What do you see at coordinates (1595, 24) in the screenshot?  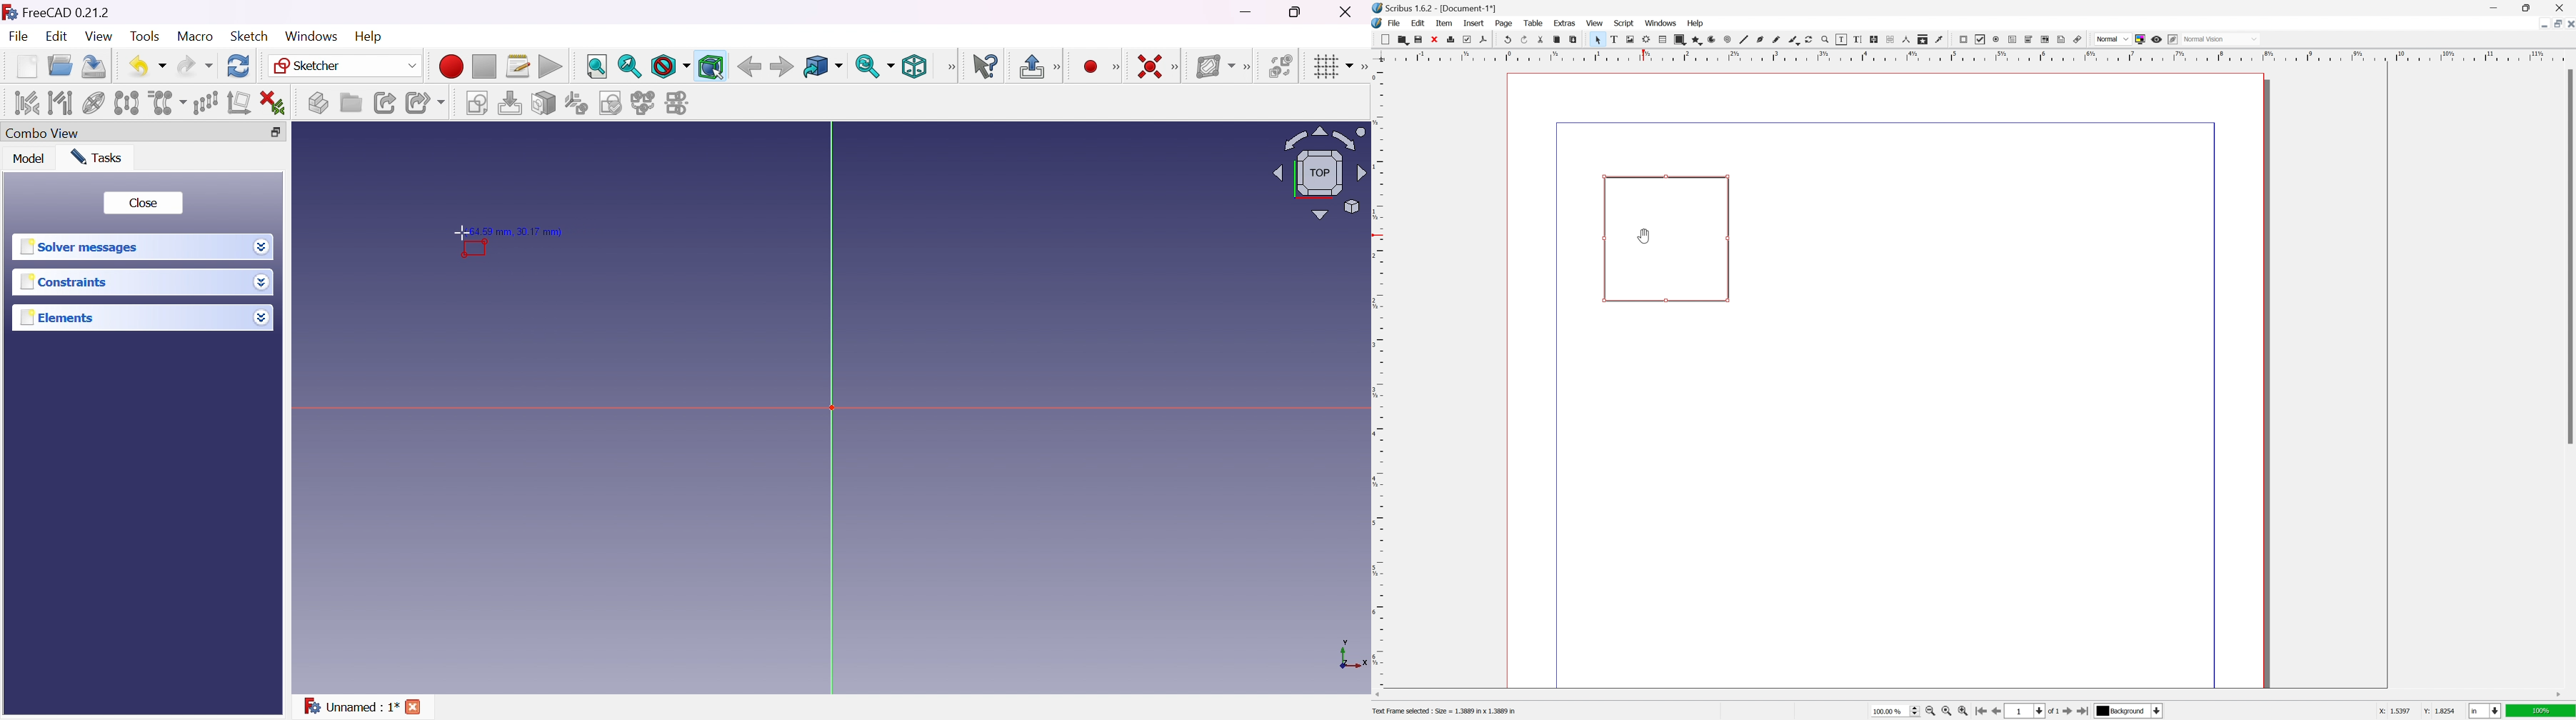 I see `view` at bounding box center [1595, 24].